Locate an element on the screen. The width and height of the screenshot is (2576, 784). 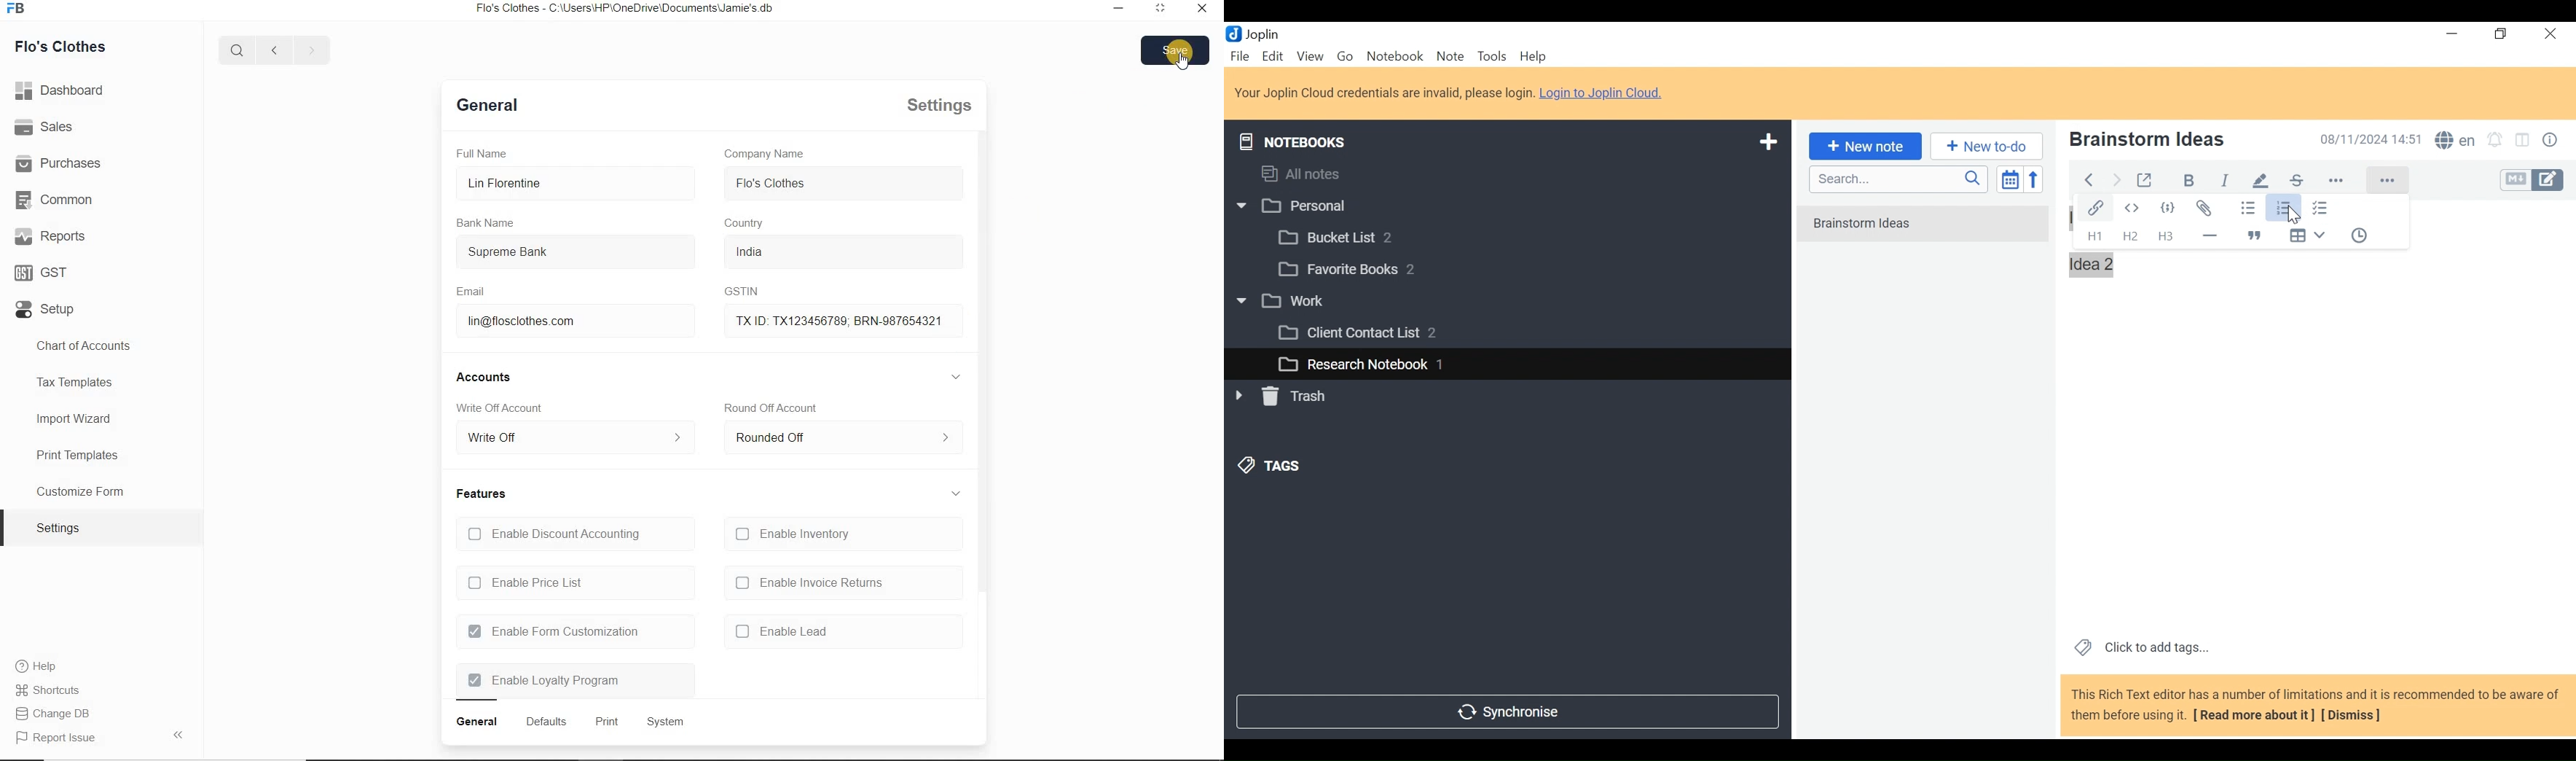
Flo's Clothes is located at coordinates (63, 46).